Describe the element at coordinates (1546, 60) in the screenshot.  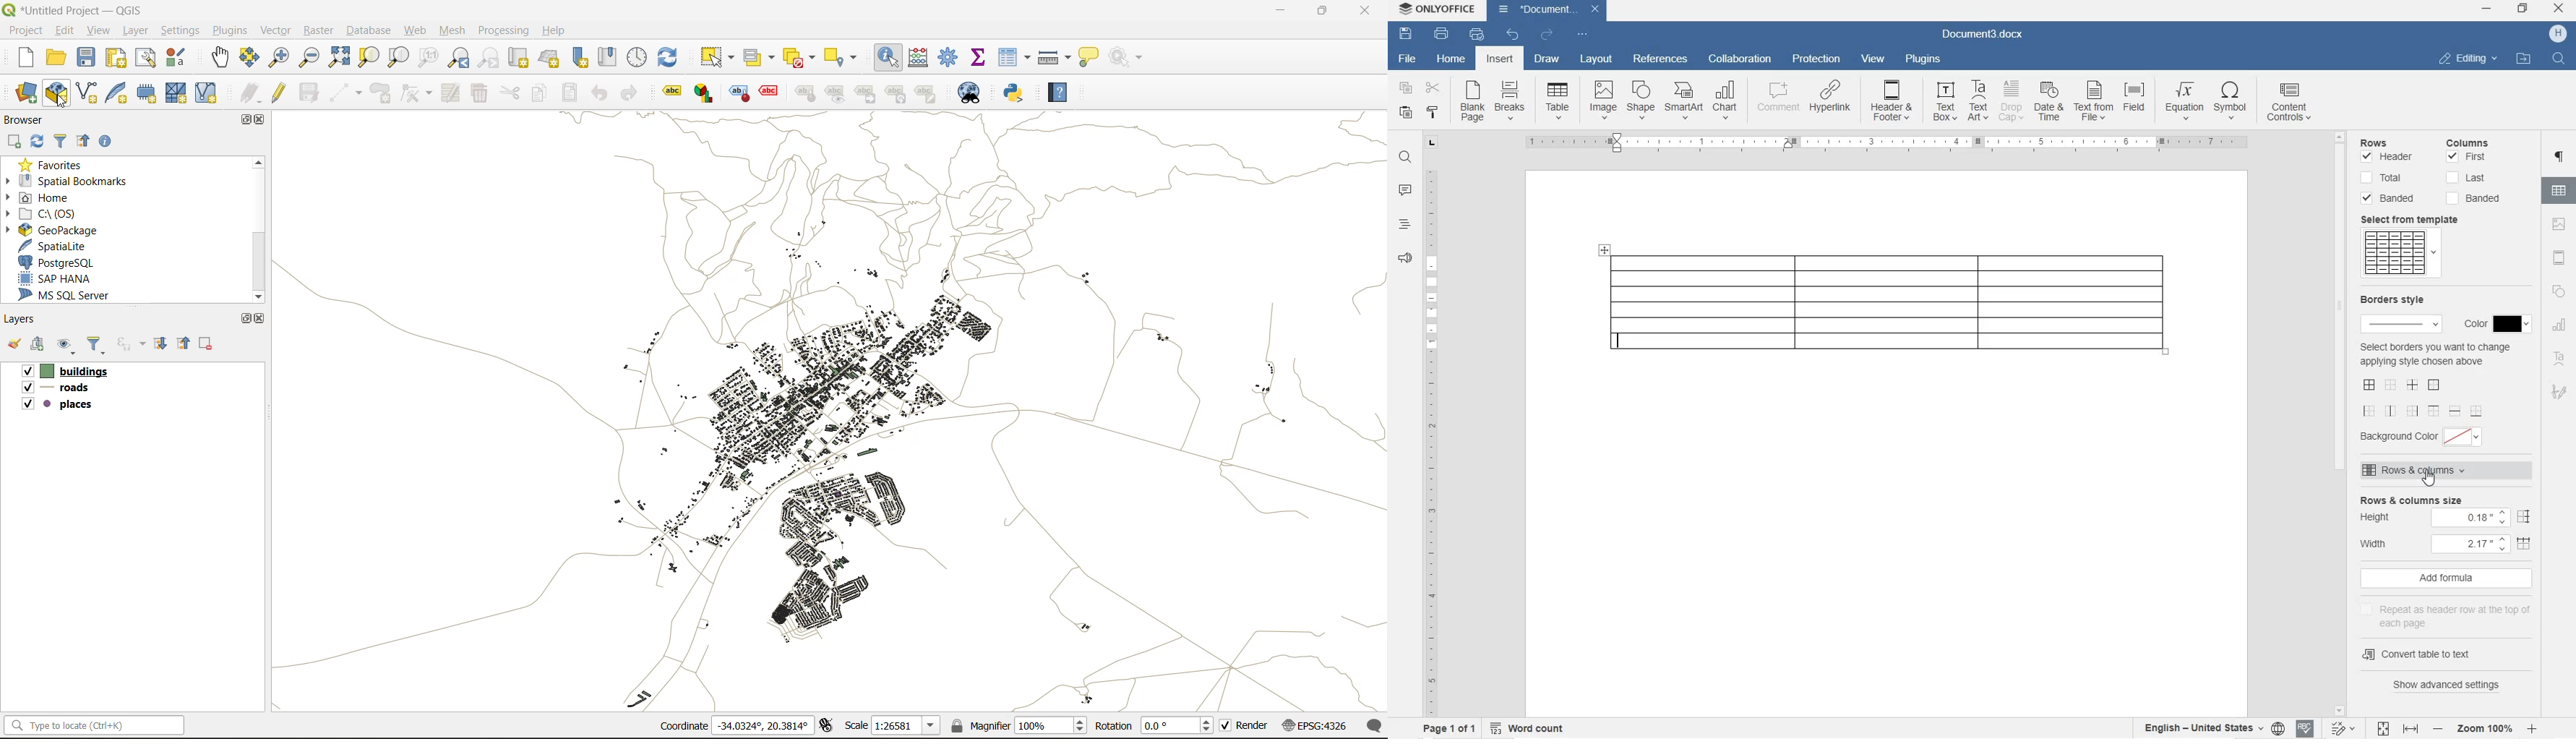
I see `DRAW` at that location.